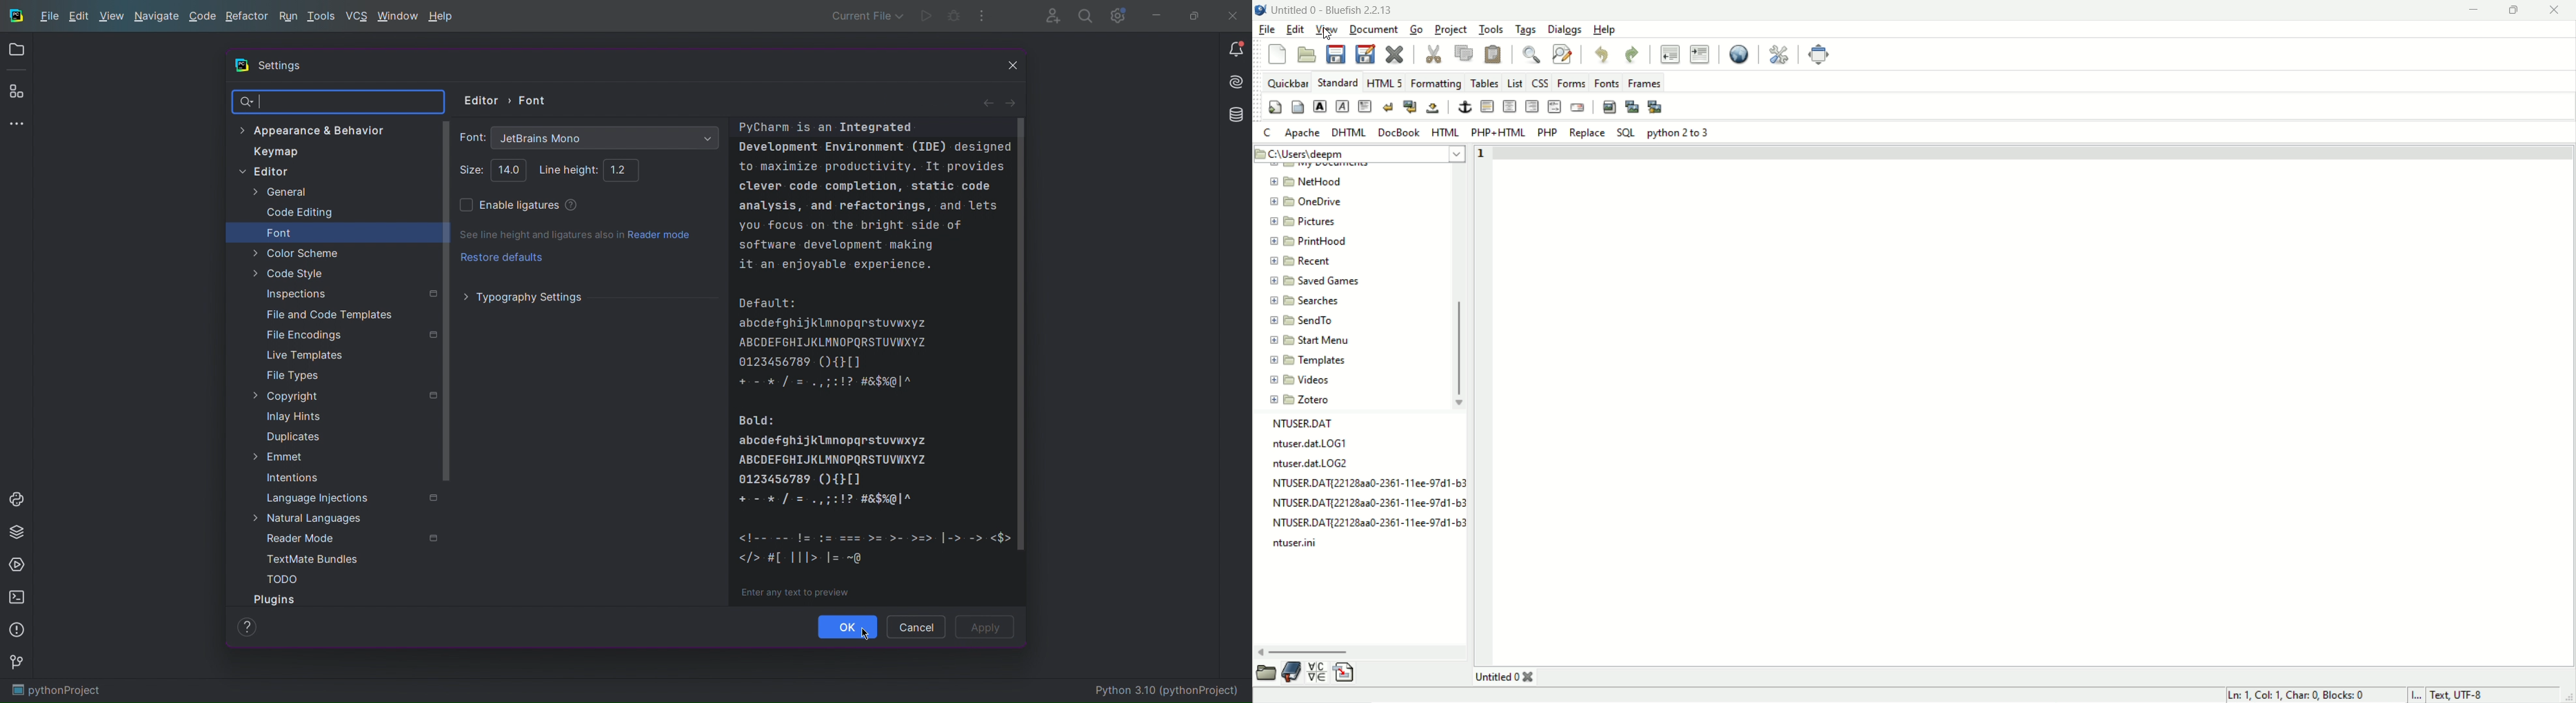  Describe the element at coordinates (1156, 16) in the screenshot. I see `Minimize ` at that location.